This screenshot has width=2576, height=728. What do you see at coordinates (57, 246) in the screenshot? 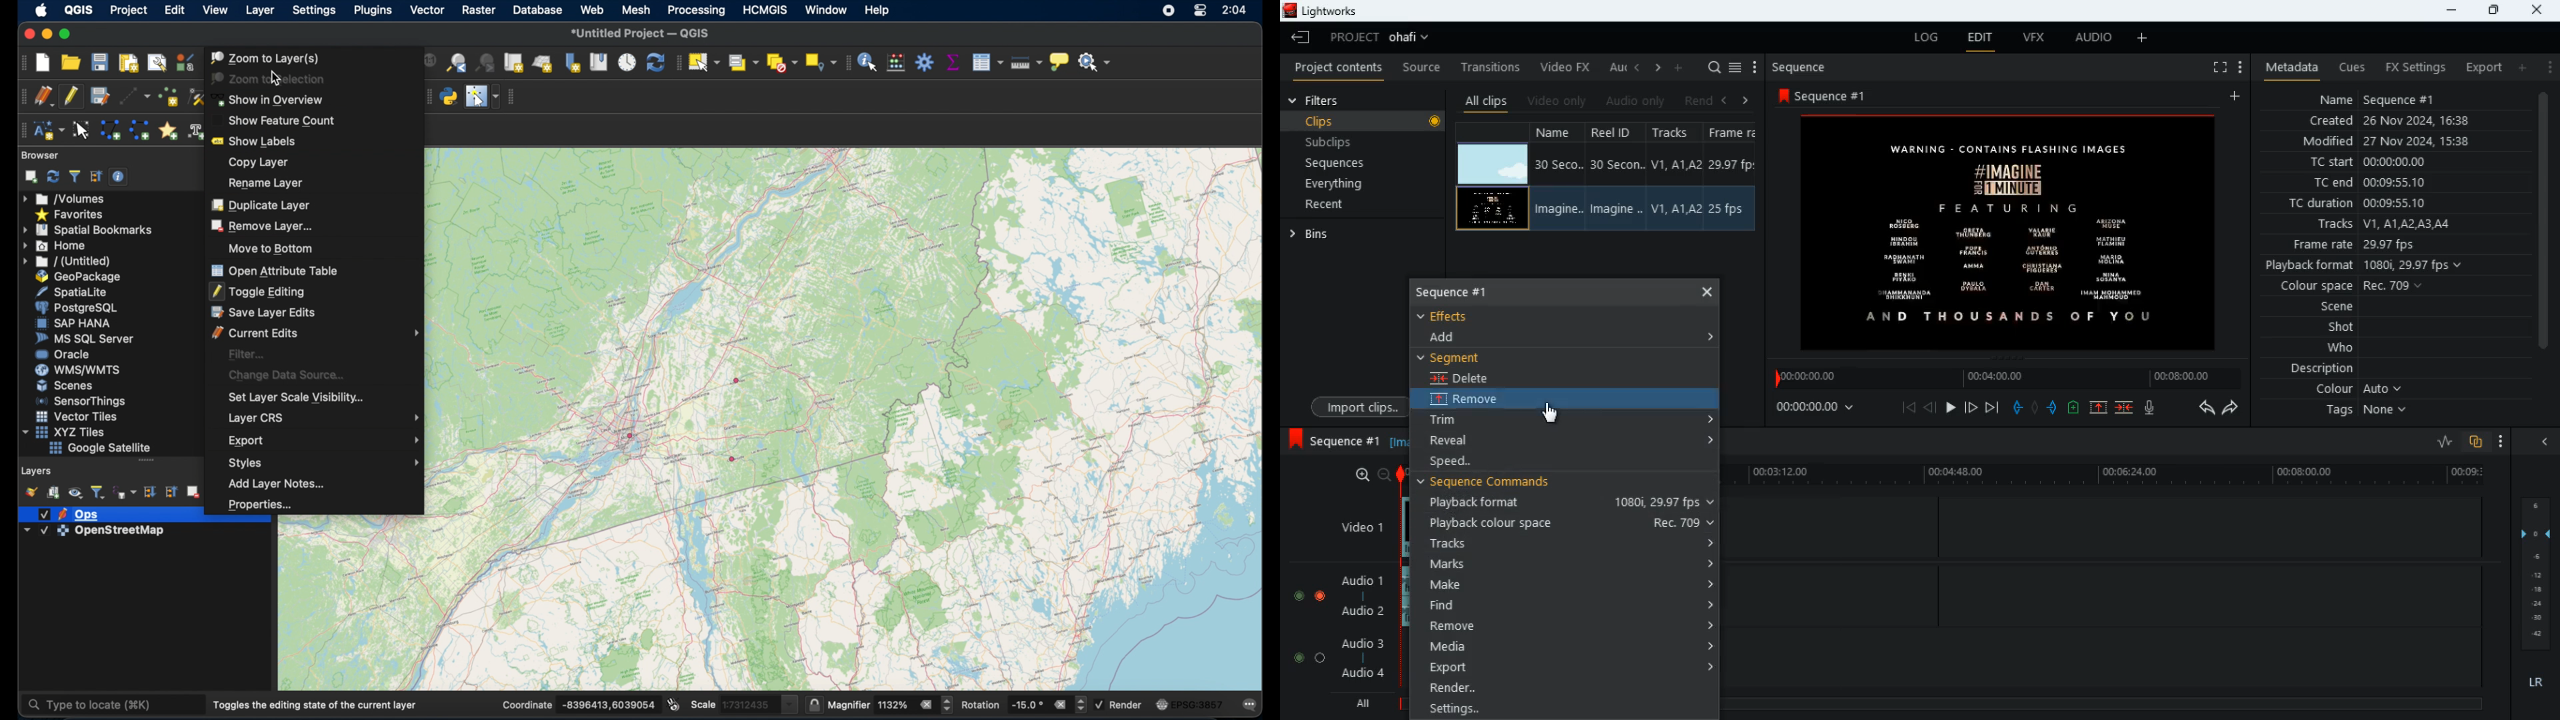
I see `home` at bounding box center [57, 246].